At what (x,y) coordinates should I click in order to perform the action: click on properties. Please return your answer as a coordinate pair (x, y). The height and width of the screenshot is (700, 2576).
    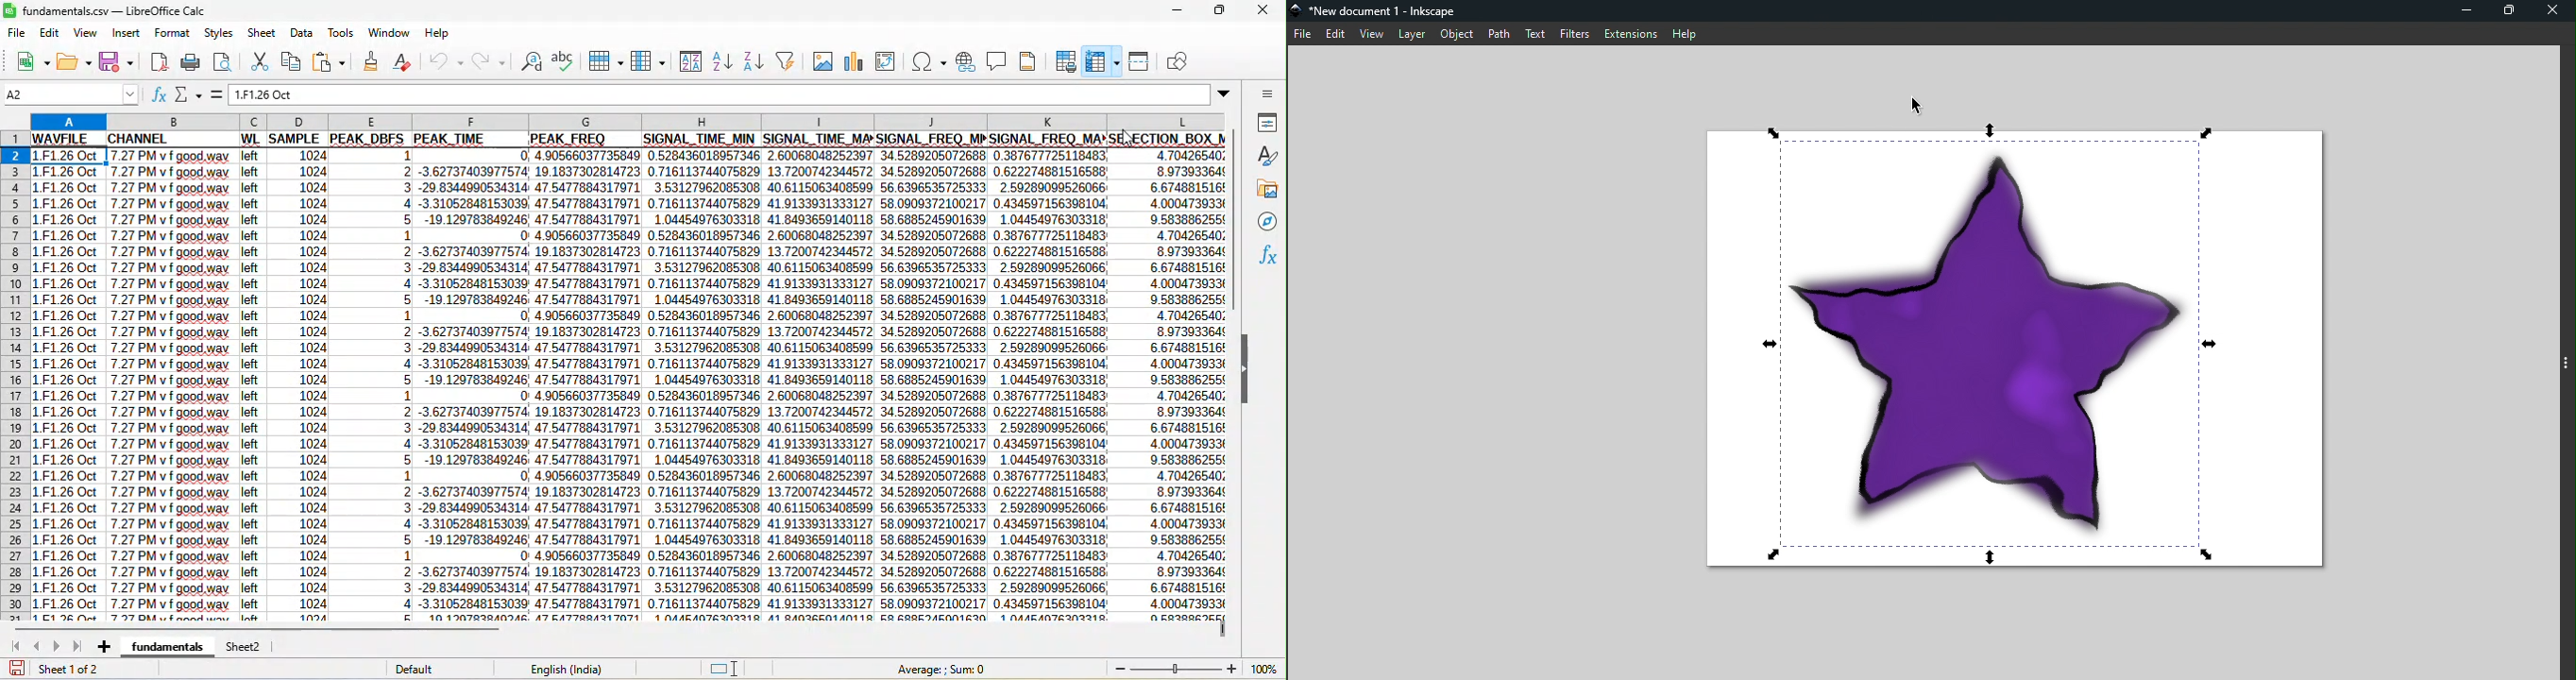
    Looking at the image, I should click on (1269, 122).